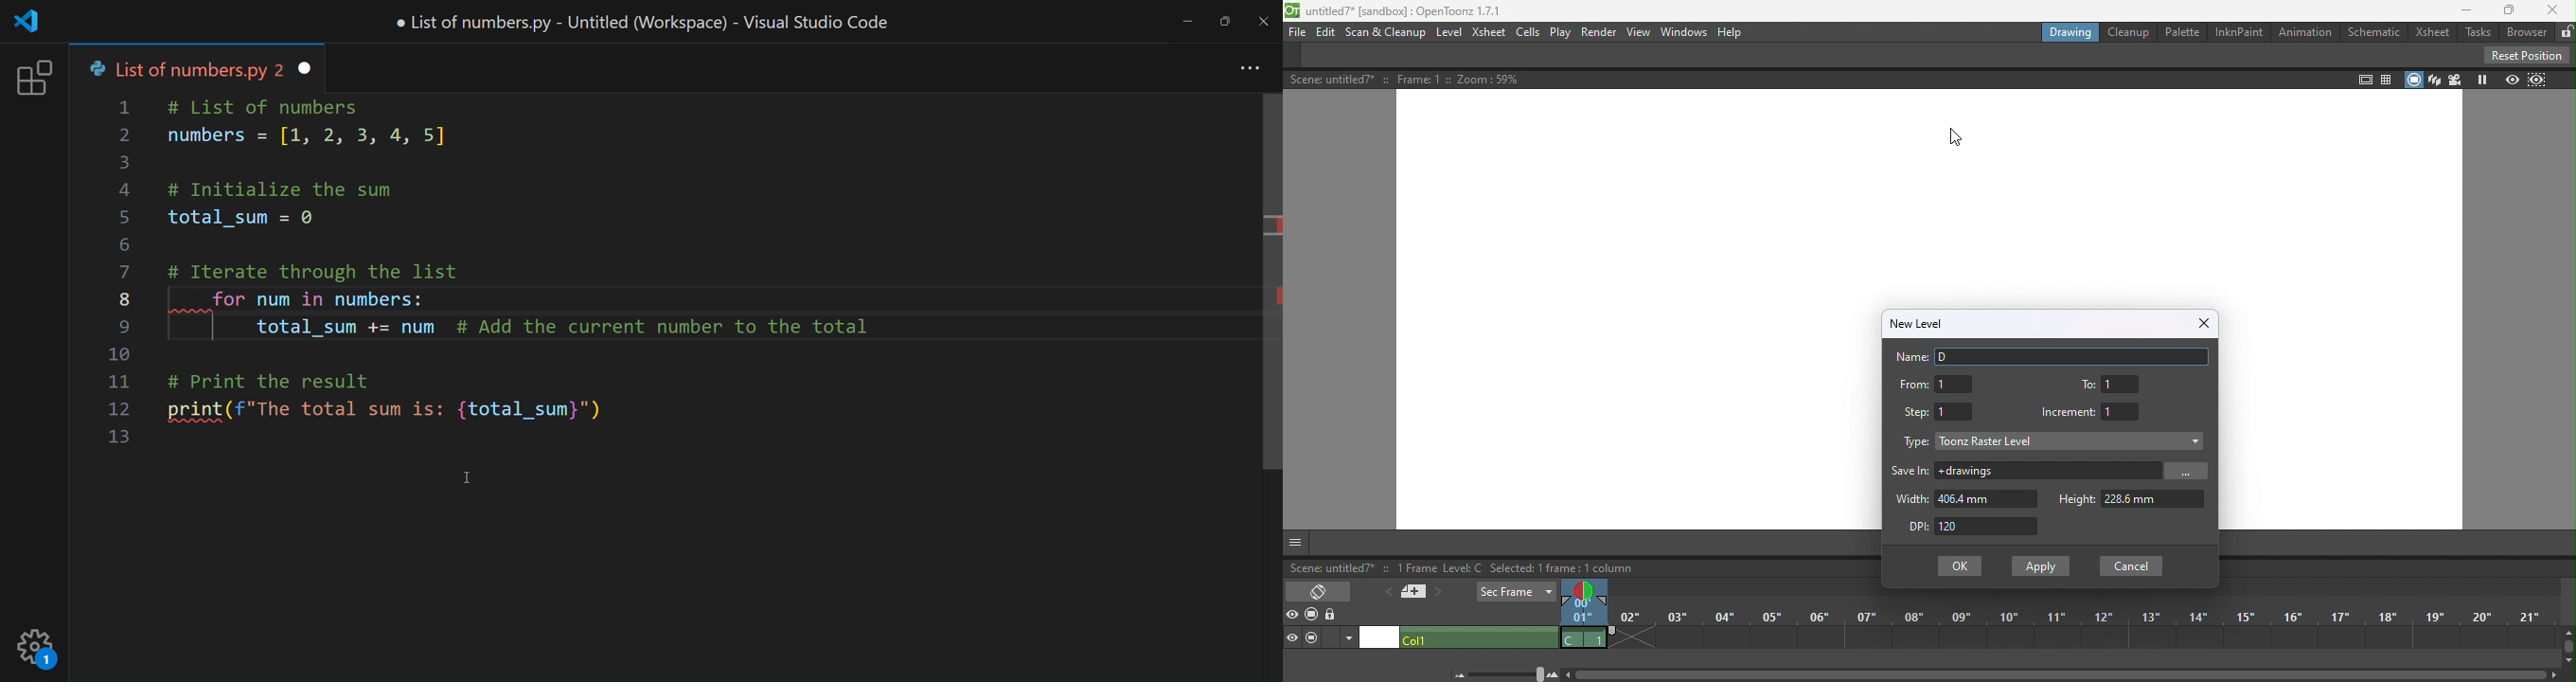 The image size is (2576, 700). What do you see at coordinates (1264, 20) in the screenshot?
I see `close` at bounding box center [1264, 20].